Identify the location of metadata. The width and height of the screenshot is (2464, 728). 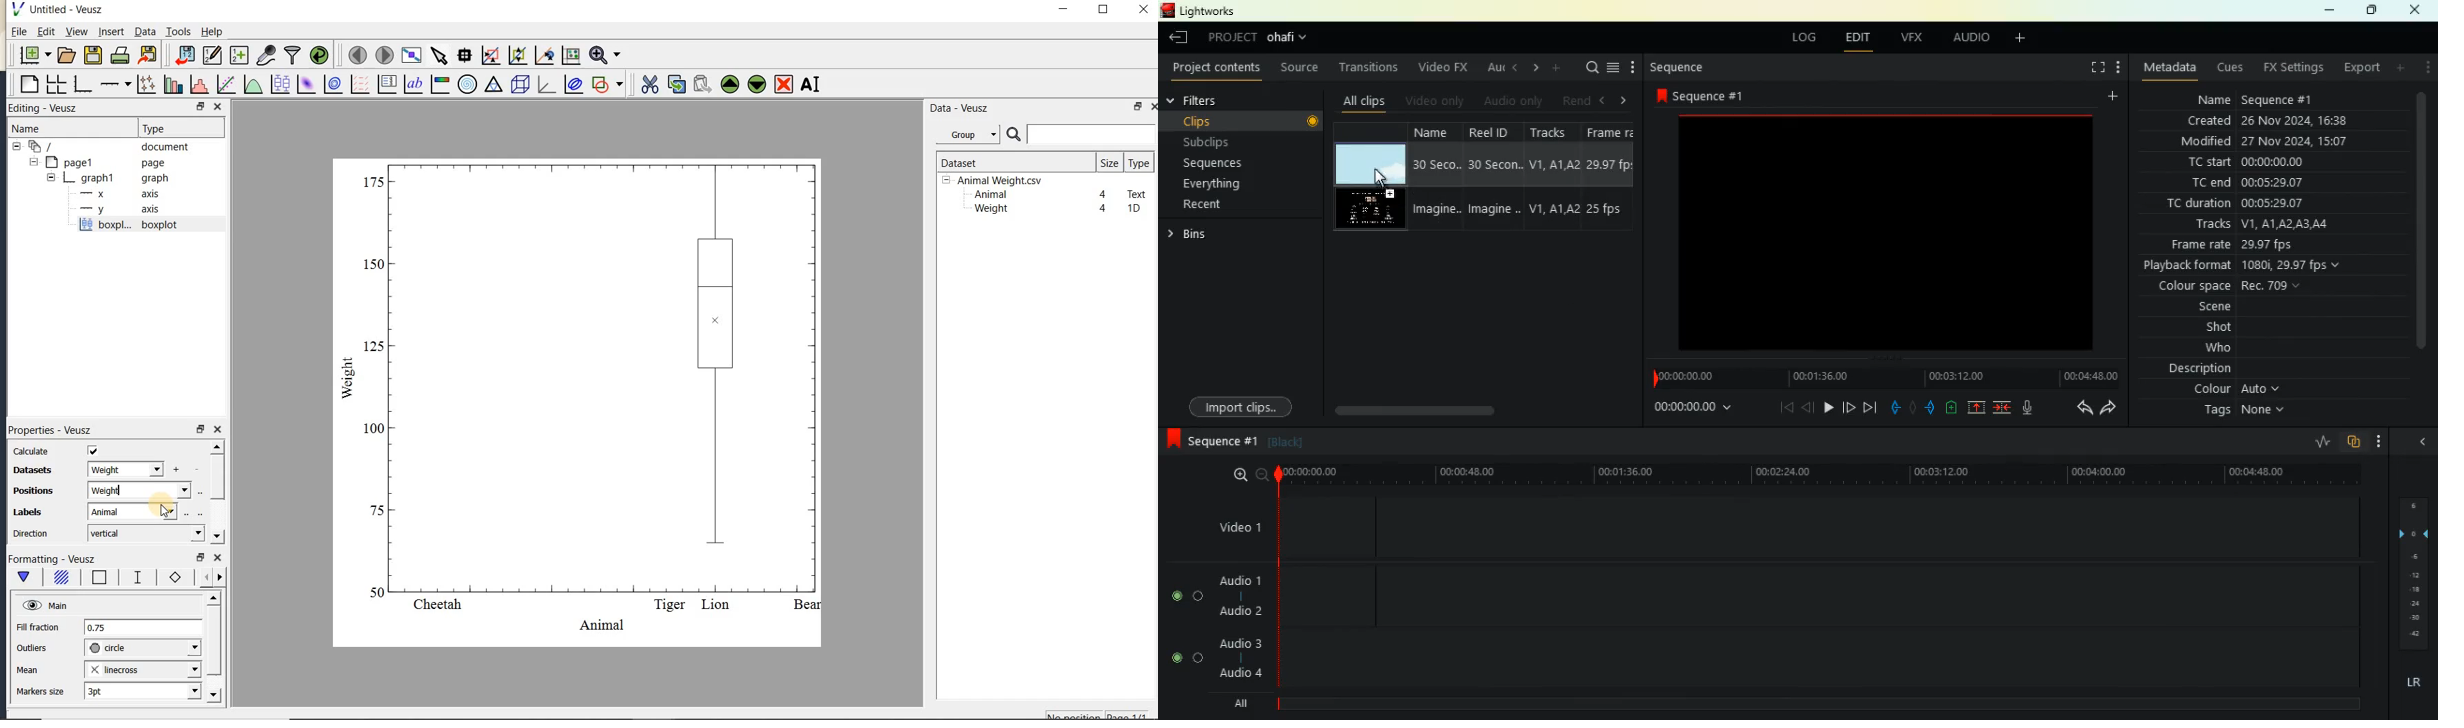
(2171, 65).